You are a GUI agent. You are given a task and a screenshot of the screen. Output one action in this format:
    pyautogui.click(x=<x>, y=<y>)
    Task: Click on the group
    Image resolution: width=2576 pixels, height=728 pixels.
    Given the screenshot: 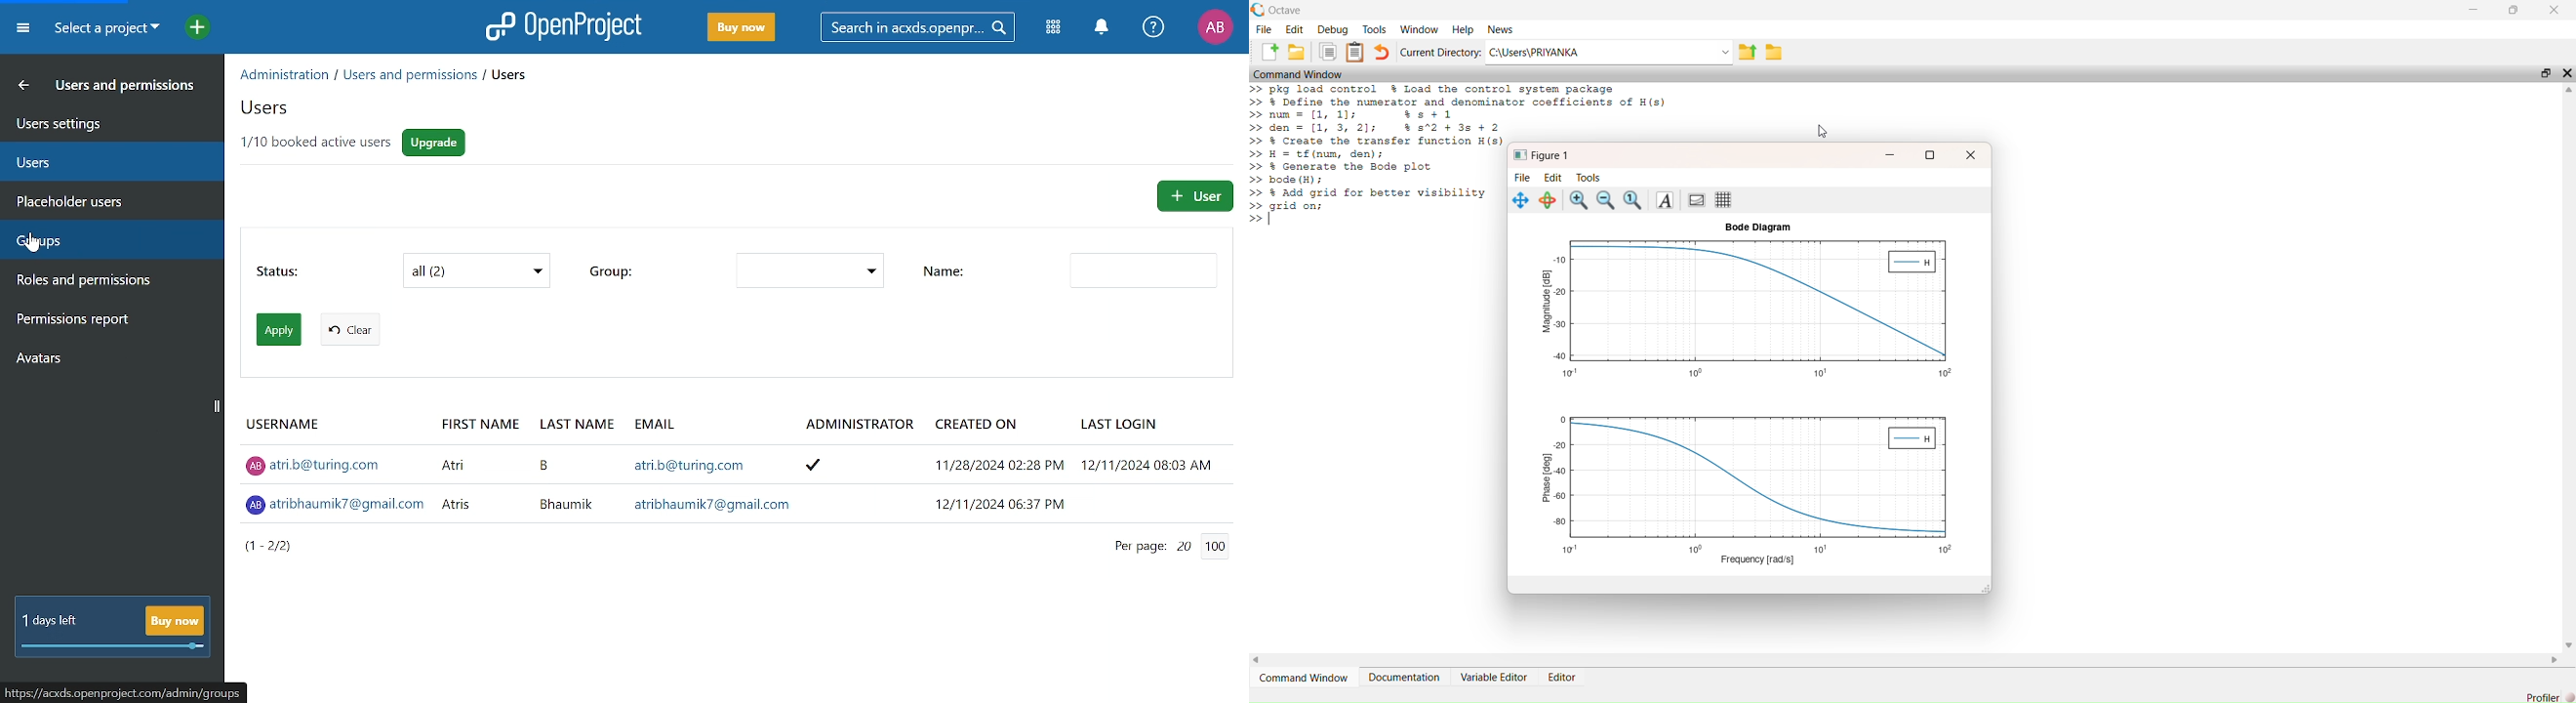 What is the action you would take?
    pyautogui.click(x=612, y=269)
    